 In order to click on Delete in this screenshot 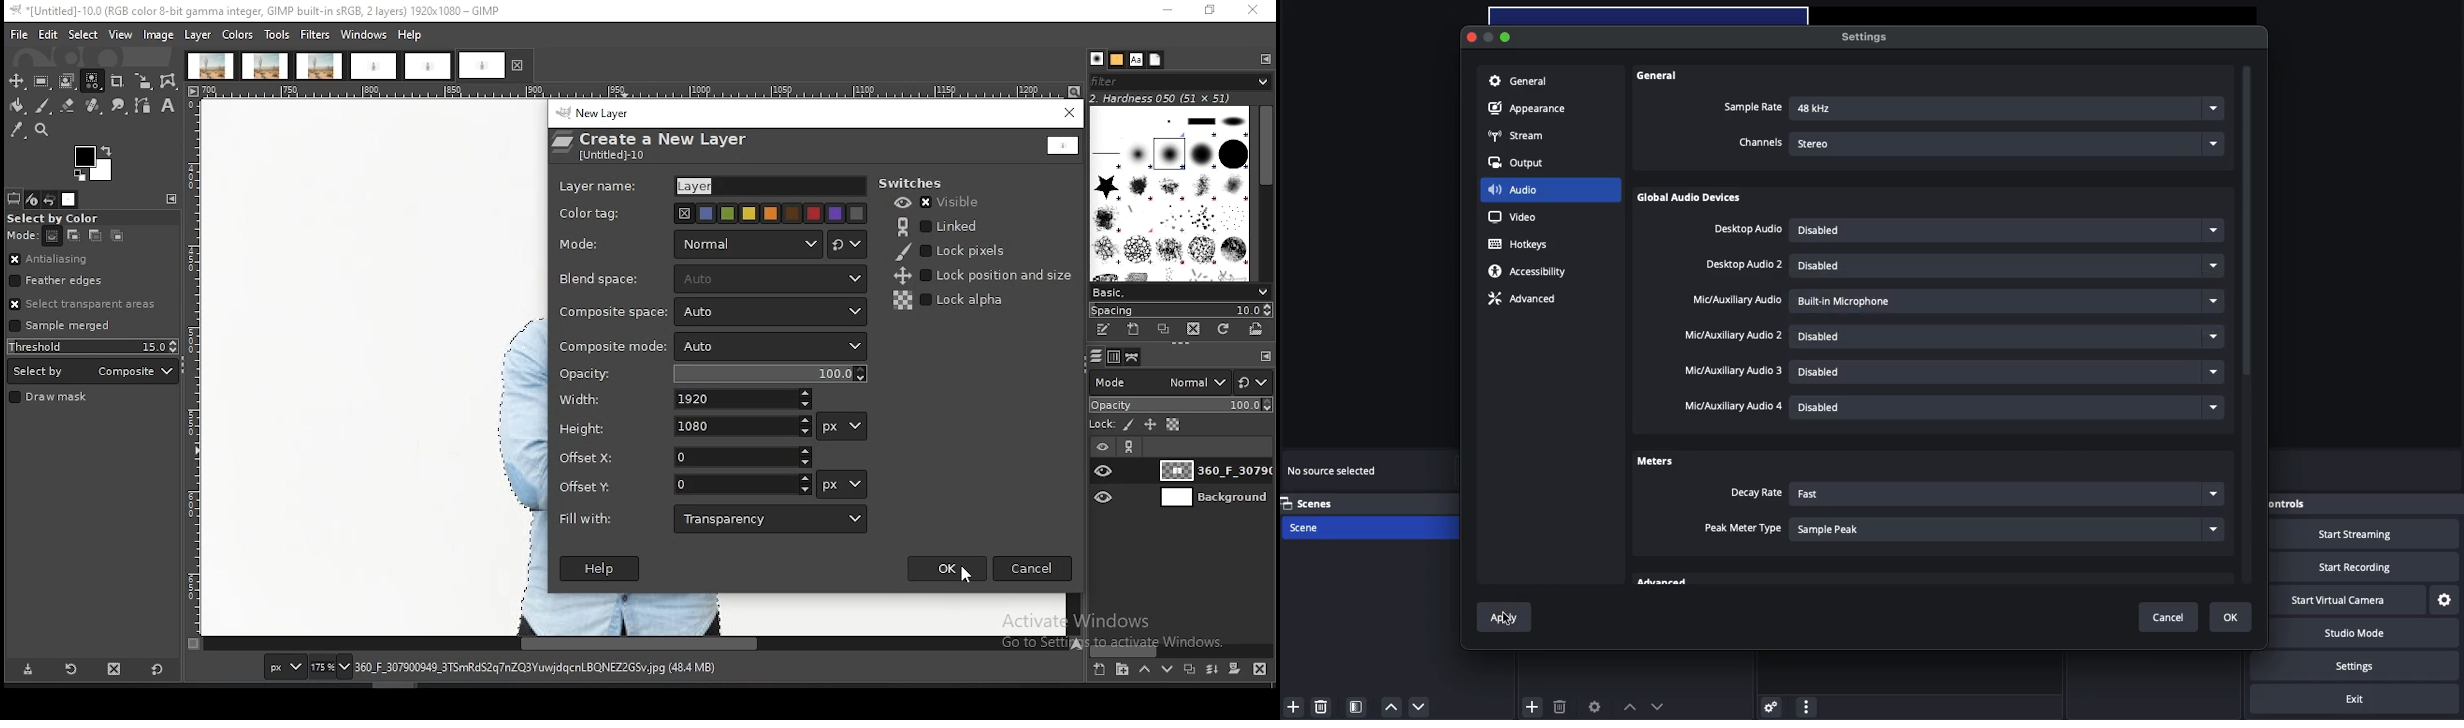, I will do `click(1323, 706)`.